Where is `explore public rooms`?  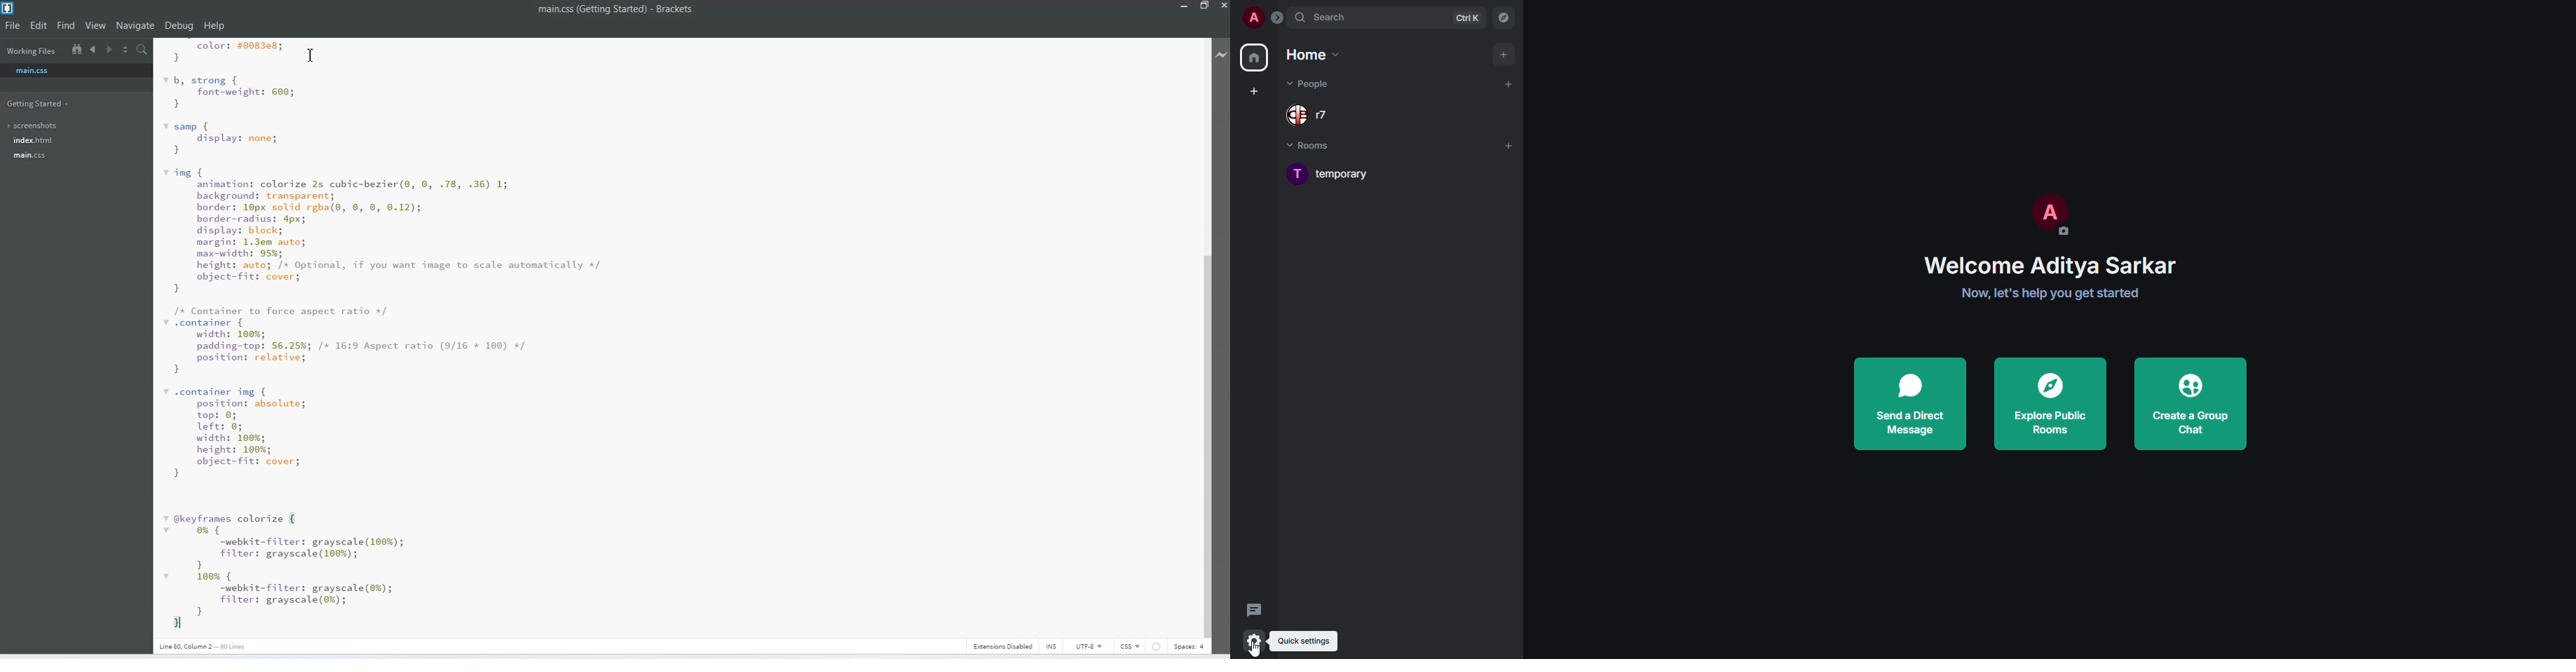 explore public rooms is located at coordinates (2048, 402).